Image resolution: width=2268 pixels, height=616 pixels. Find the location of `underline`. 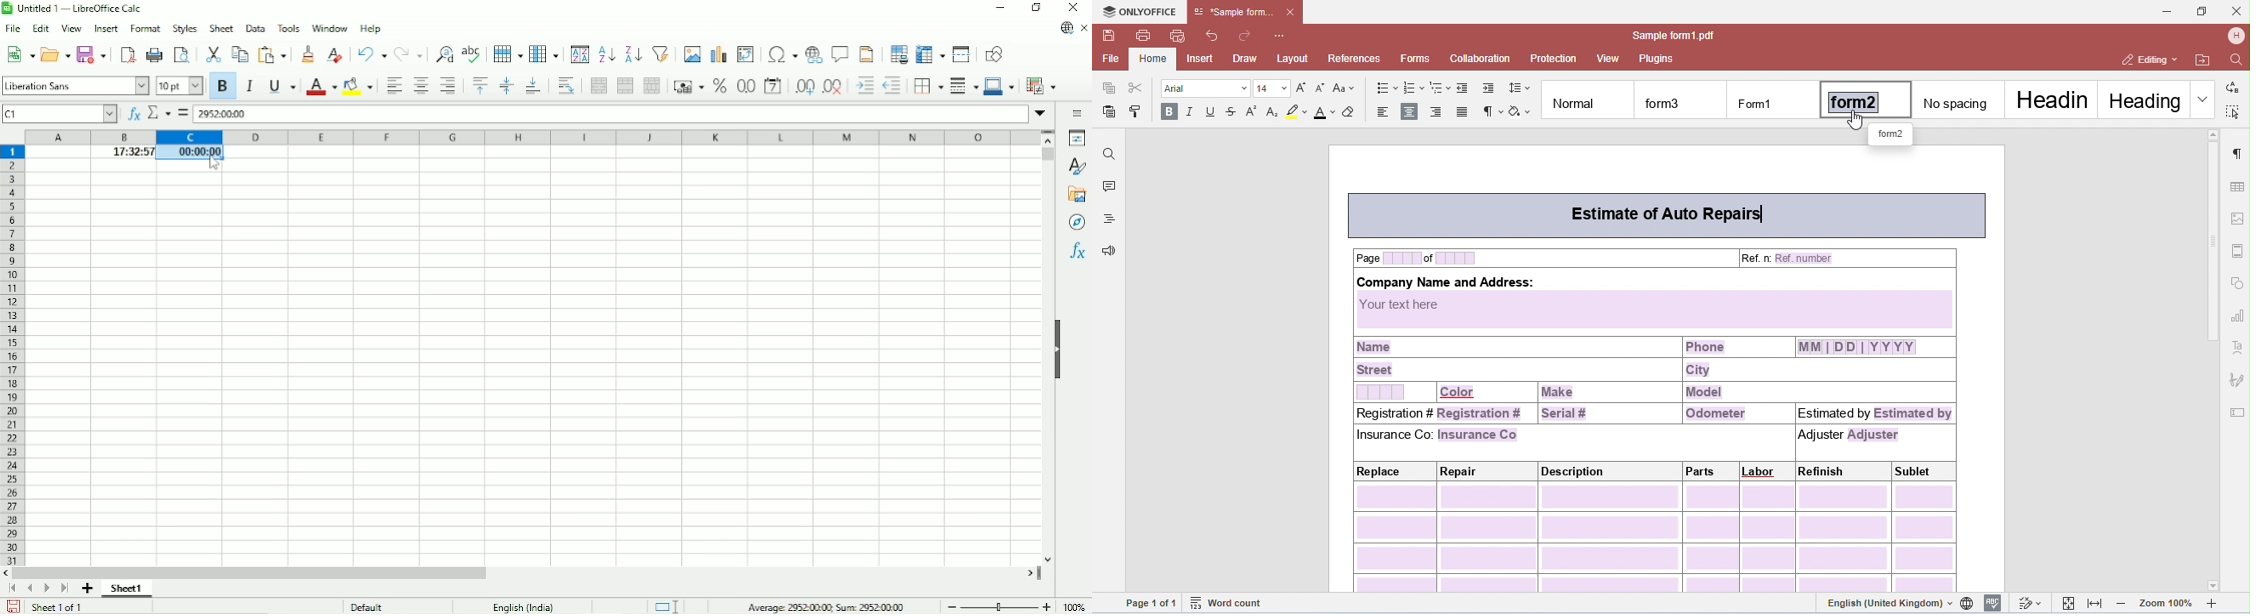

underline is located at coordinates (281, 86).